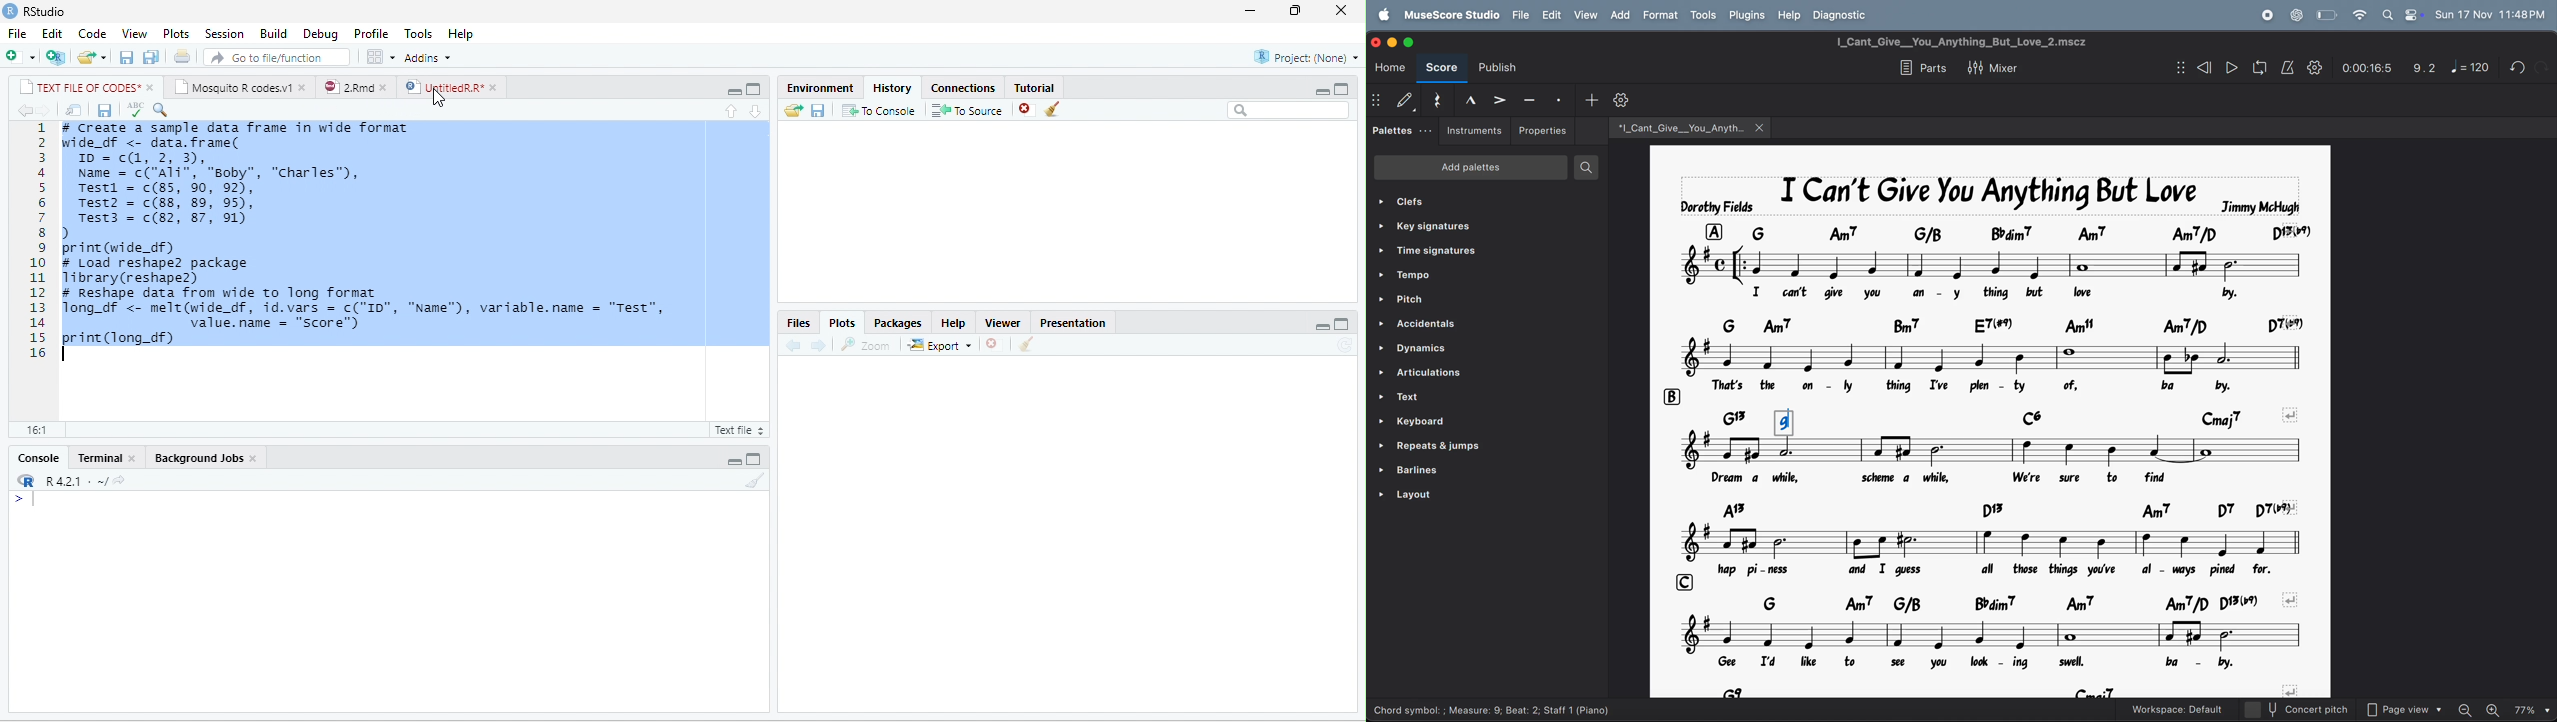 This screenshot has height=728, width=2576. I want to click on close, so click(152, 88).